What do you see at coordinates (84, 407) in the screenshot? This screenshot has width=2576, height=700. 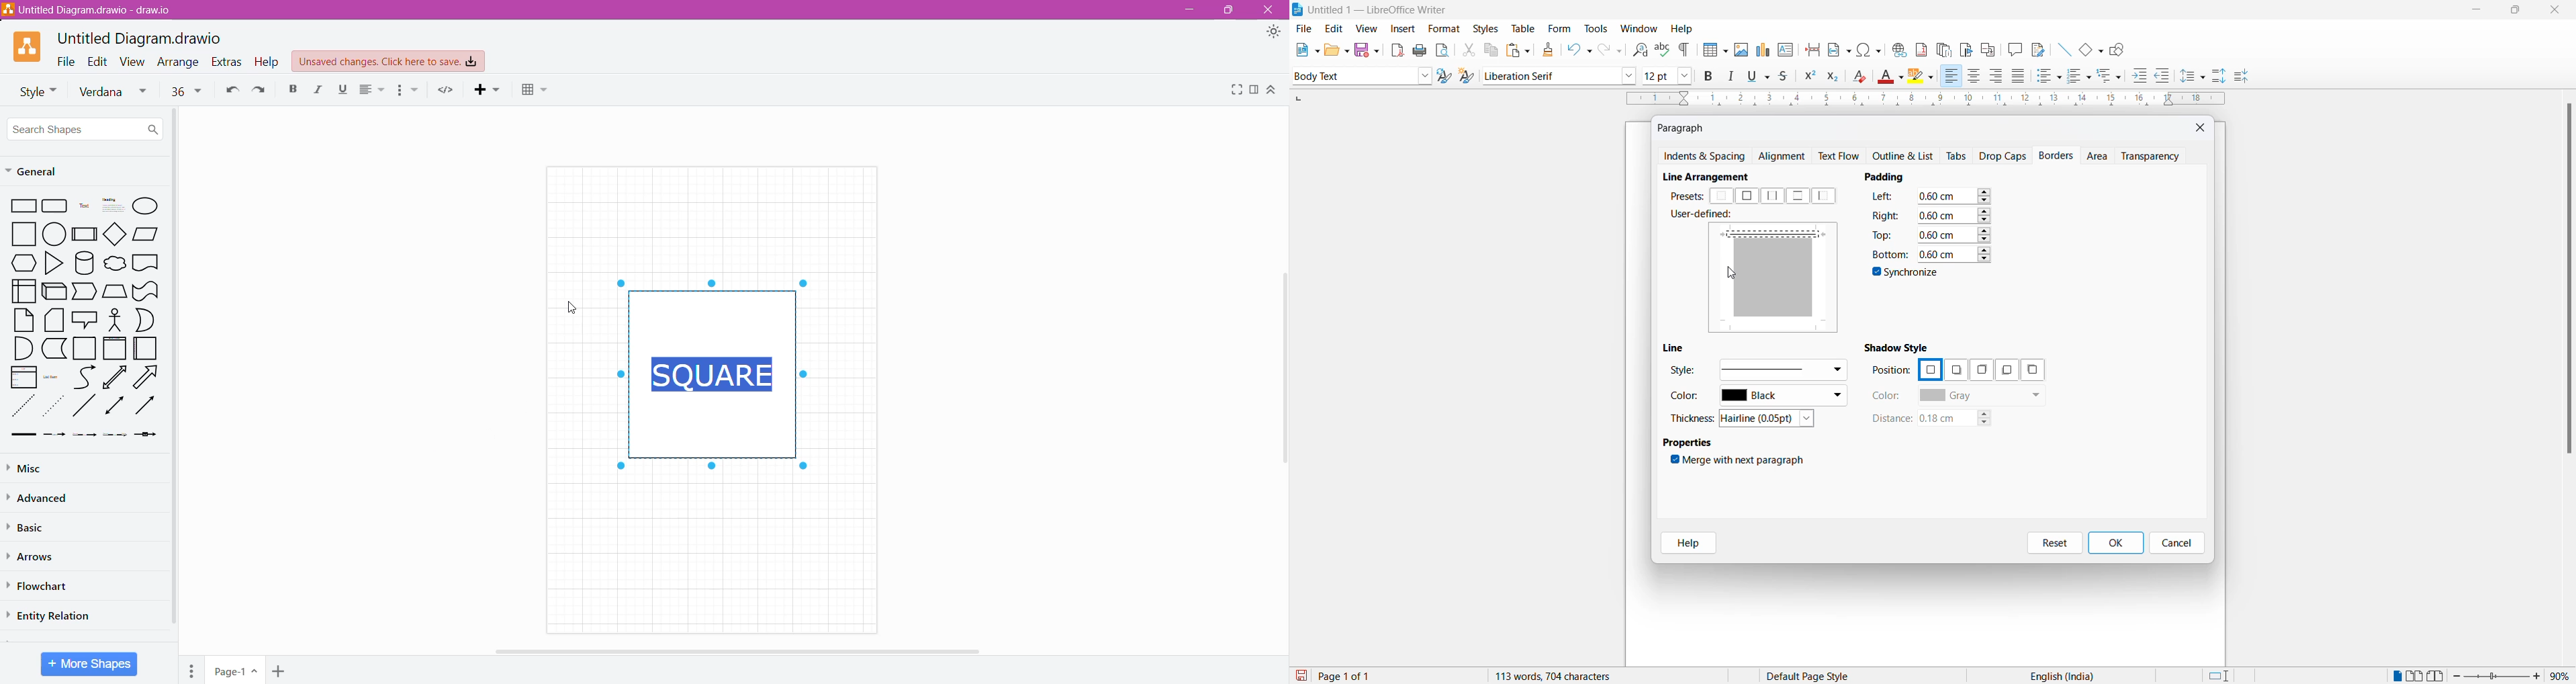 I see `diagonal line` at bounding box center [84, 407].